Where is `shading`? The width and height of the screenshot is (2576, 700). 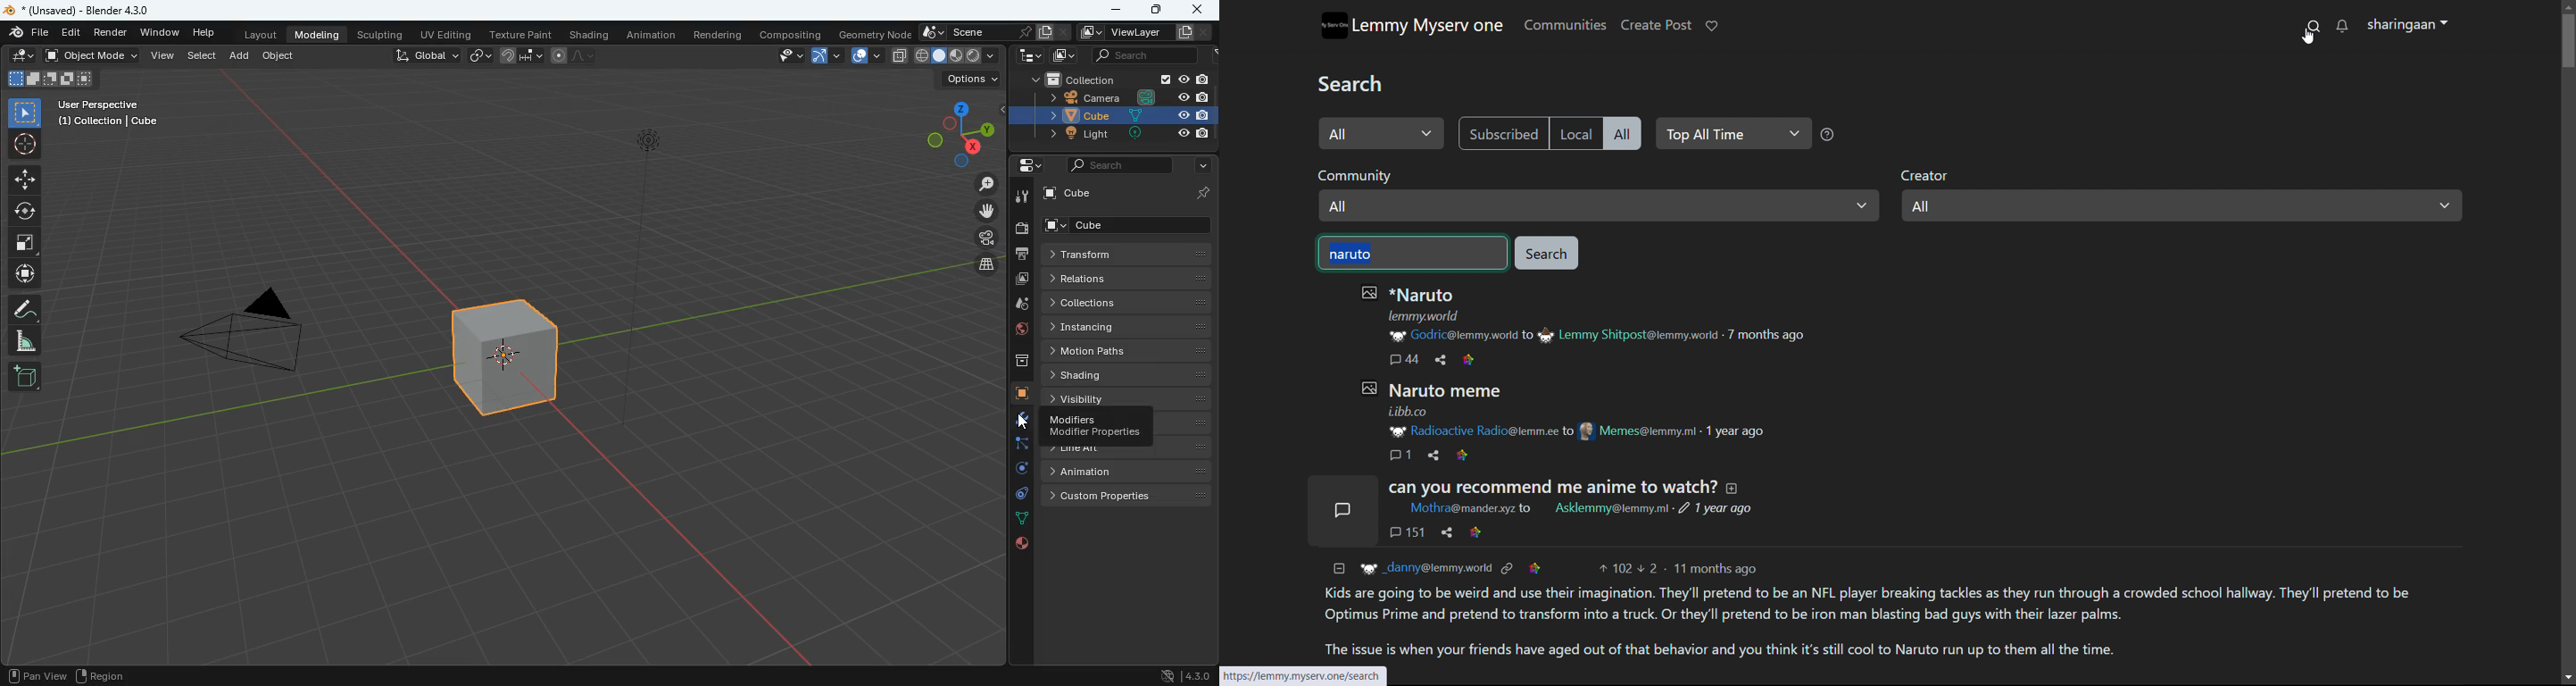 shading is located at coordinates (1126, 373).